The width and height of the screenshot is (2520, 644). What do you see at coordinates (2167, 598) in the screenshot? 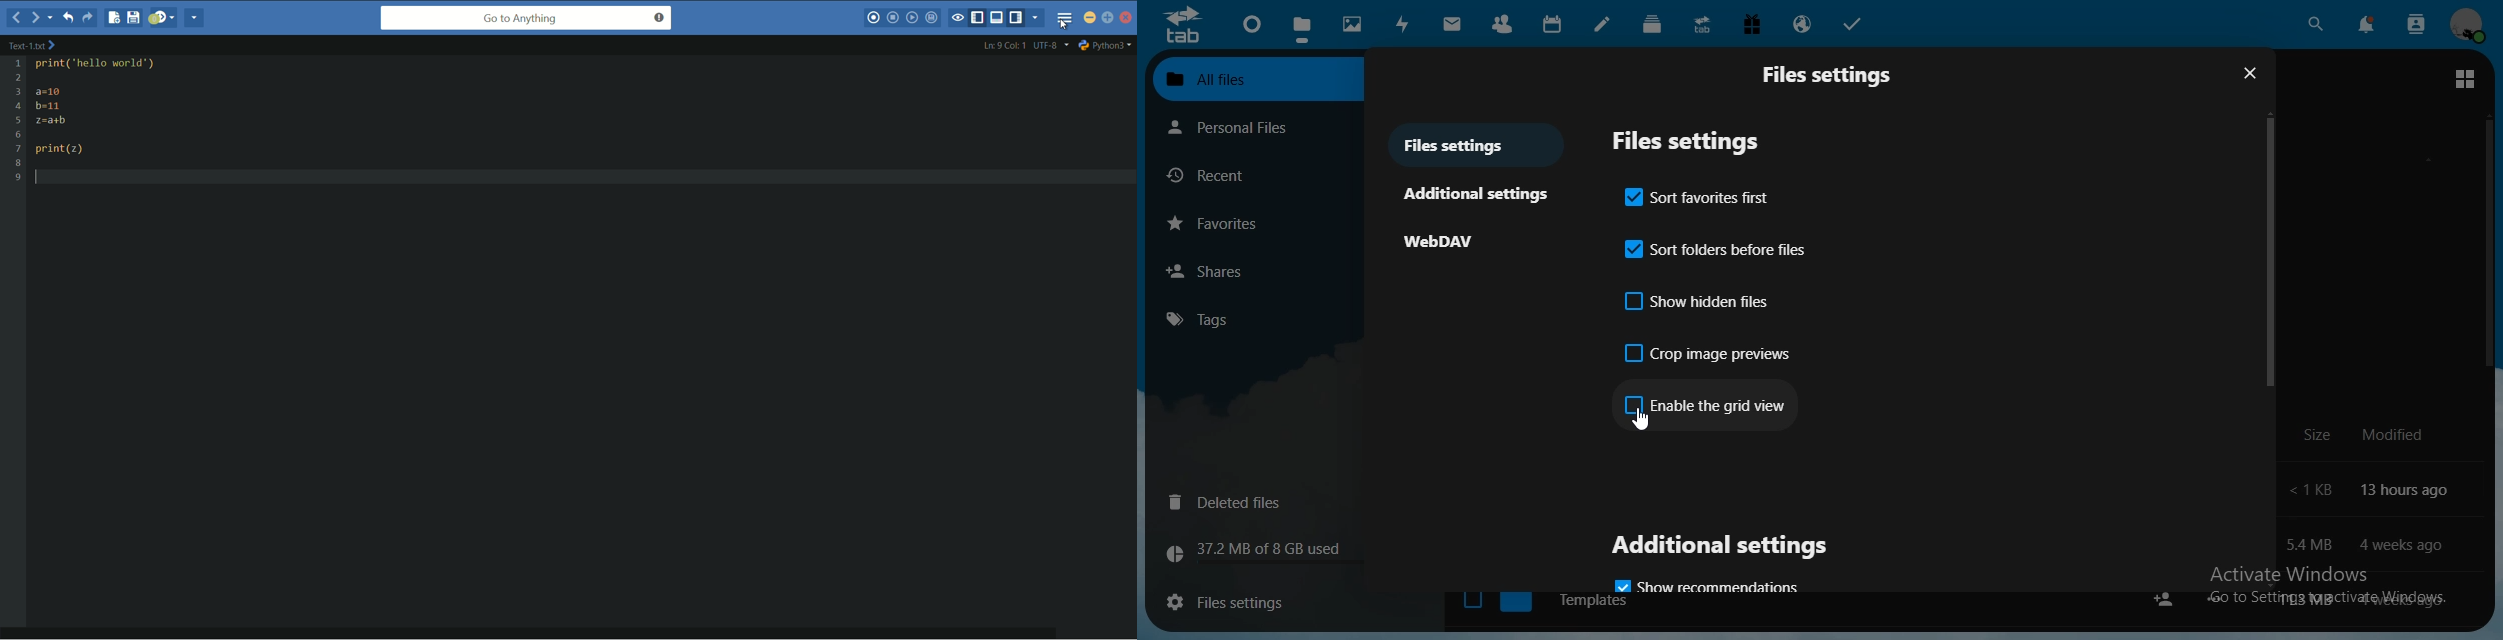
I see `share` at bounding box center [2167, 598].